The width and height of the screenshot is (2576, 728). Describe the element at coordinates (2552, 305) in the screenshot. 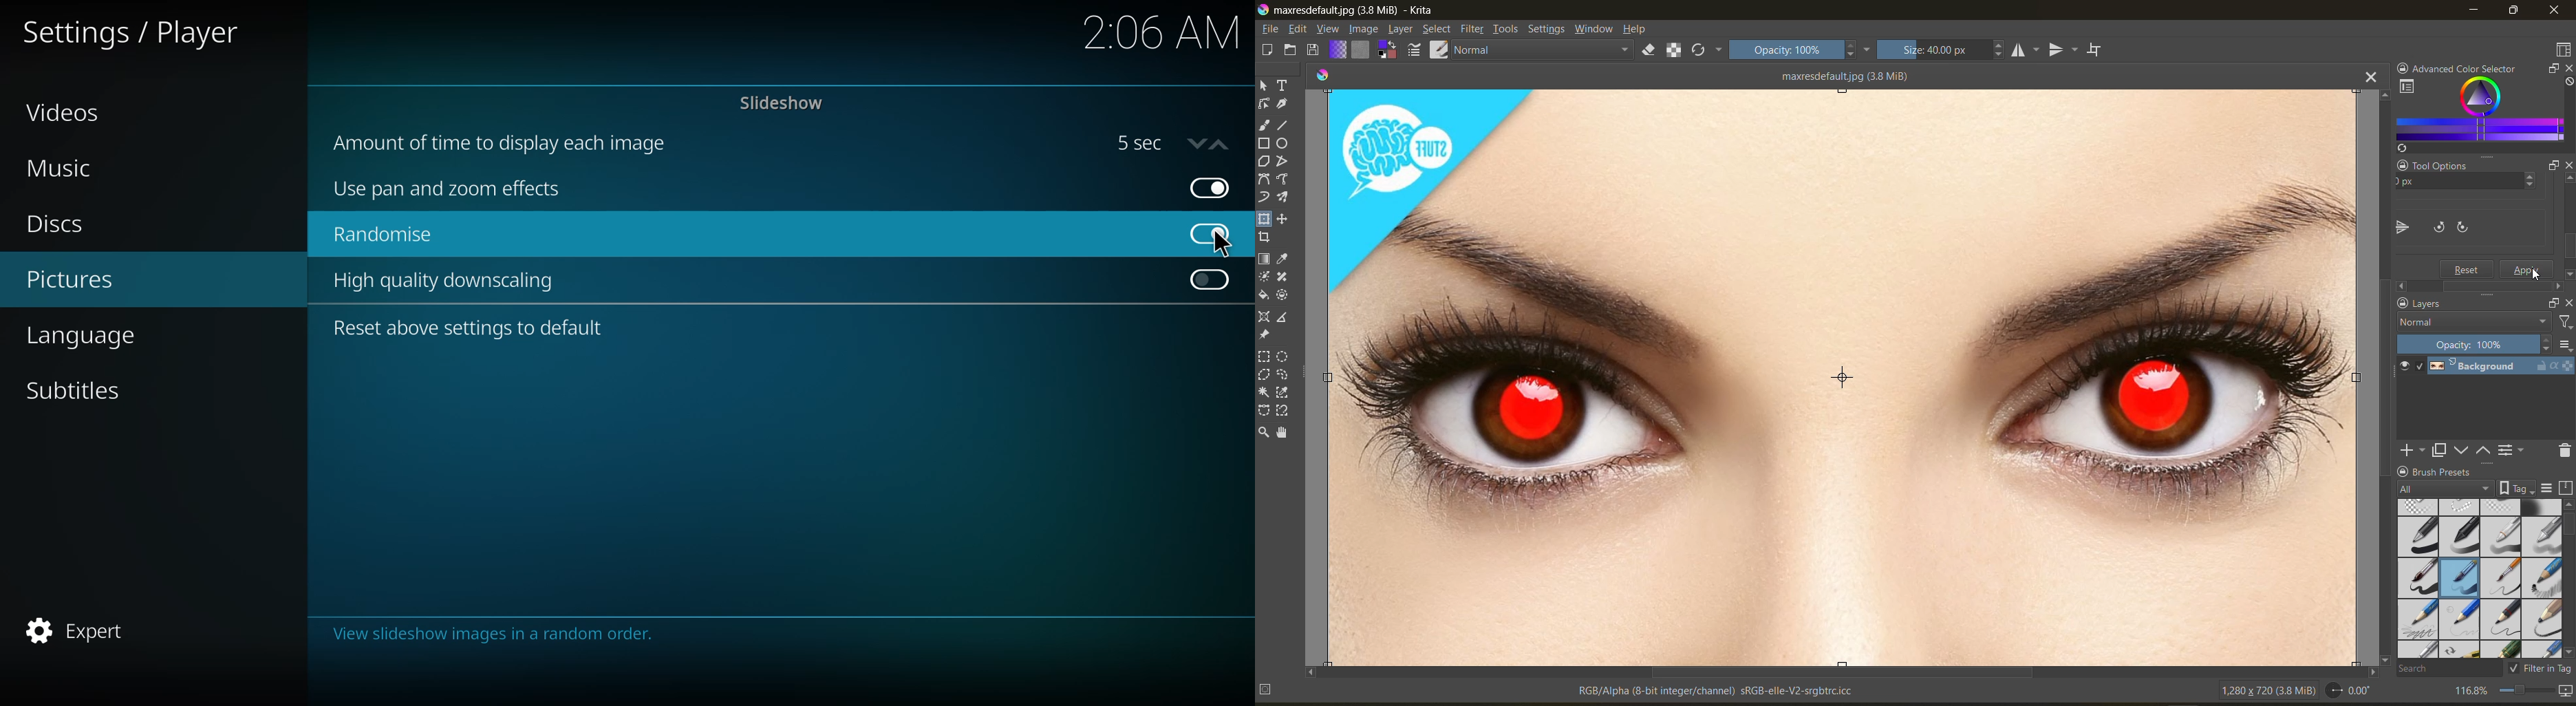

I see `float docker` at that location.